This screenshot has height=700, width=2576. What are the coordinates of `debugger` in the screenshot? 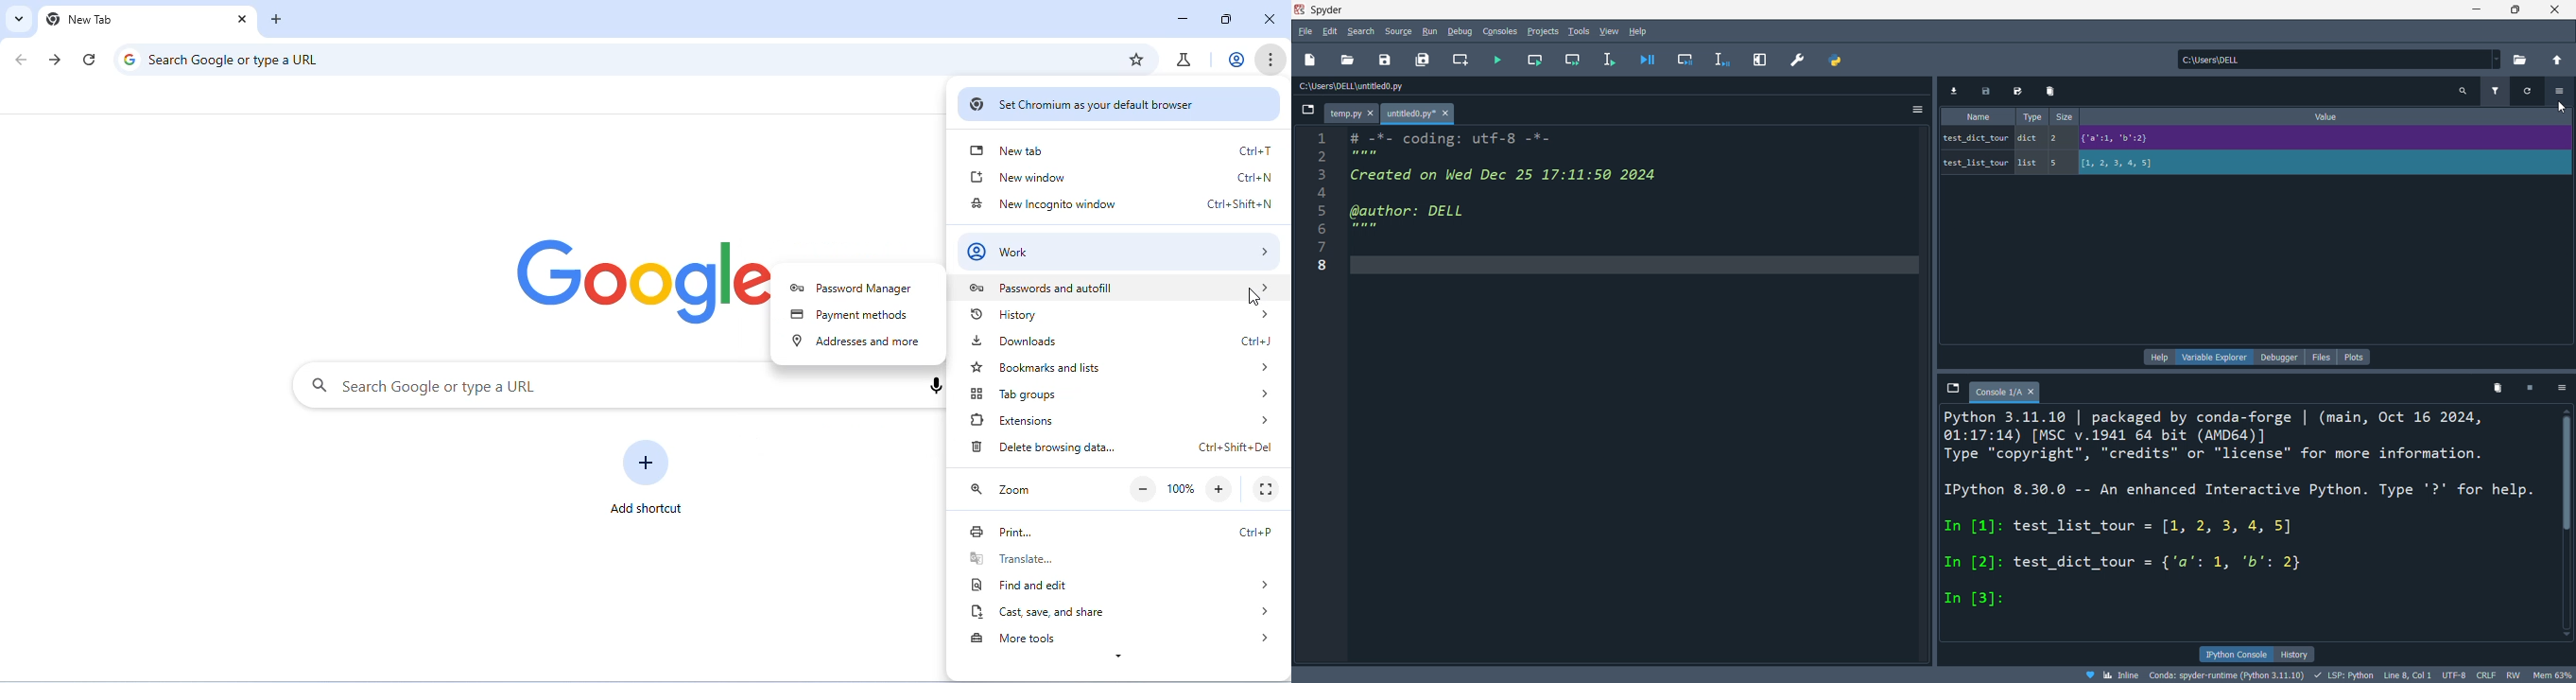 It's located at (2280, 356).